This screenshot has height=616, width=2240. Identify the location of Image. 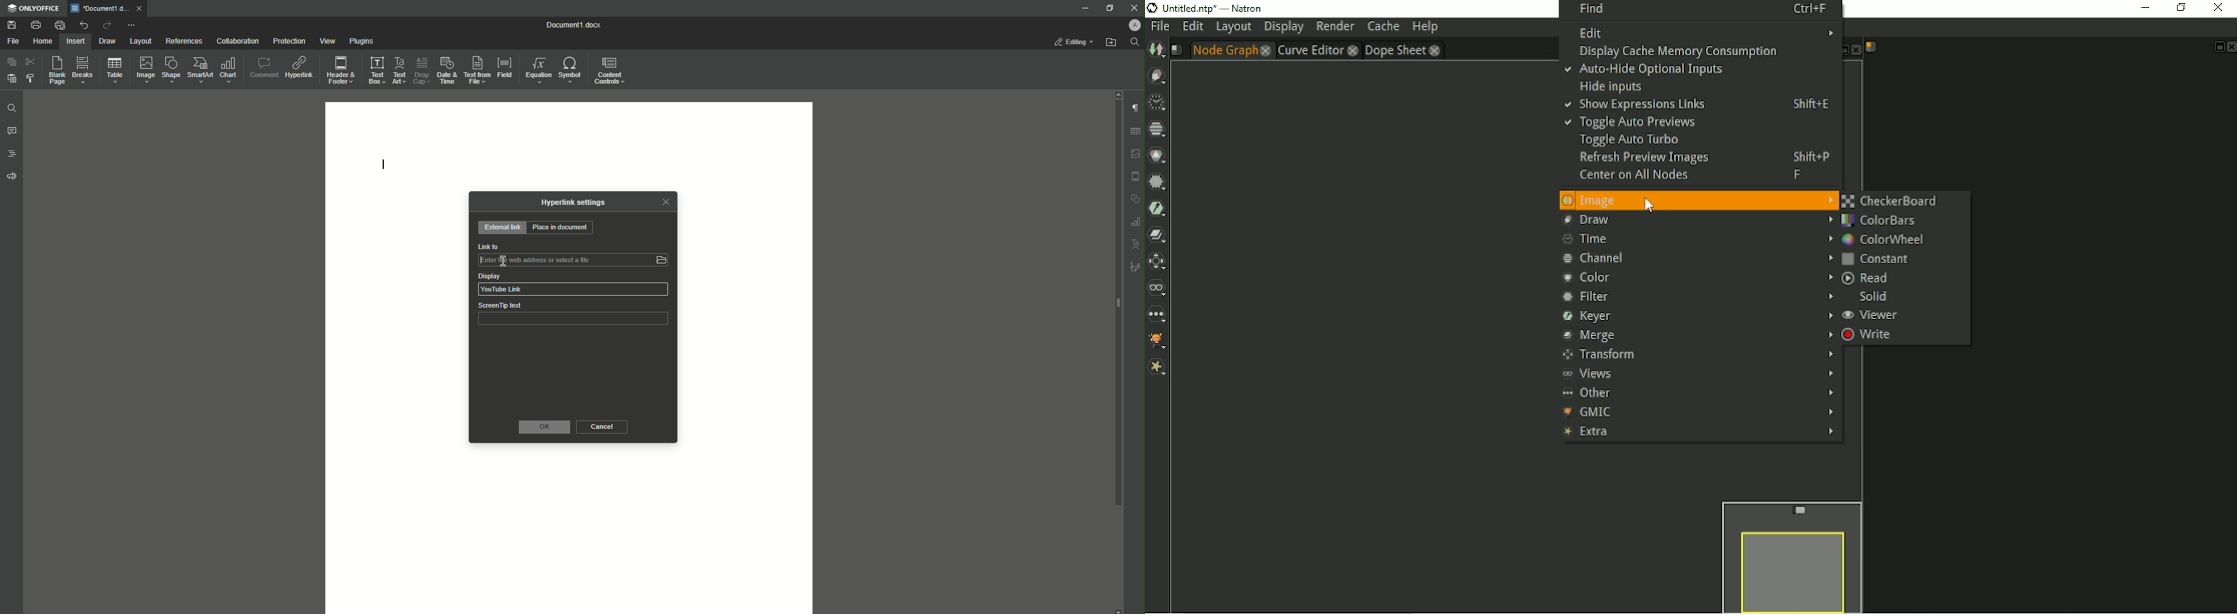
(147, 70).